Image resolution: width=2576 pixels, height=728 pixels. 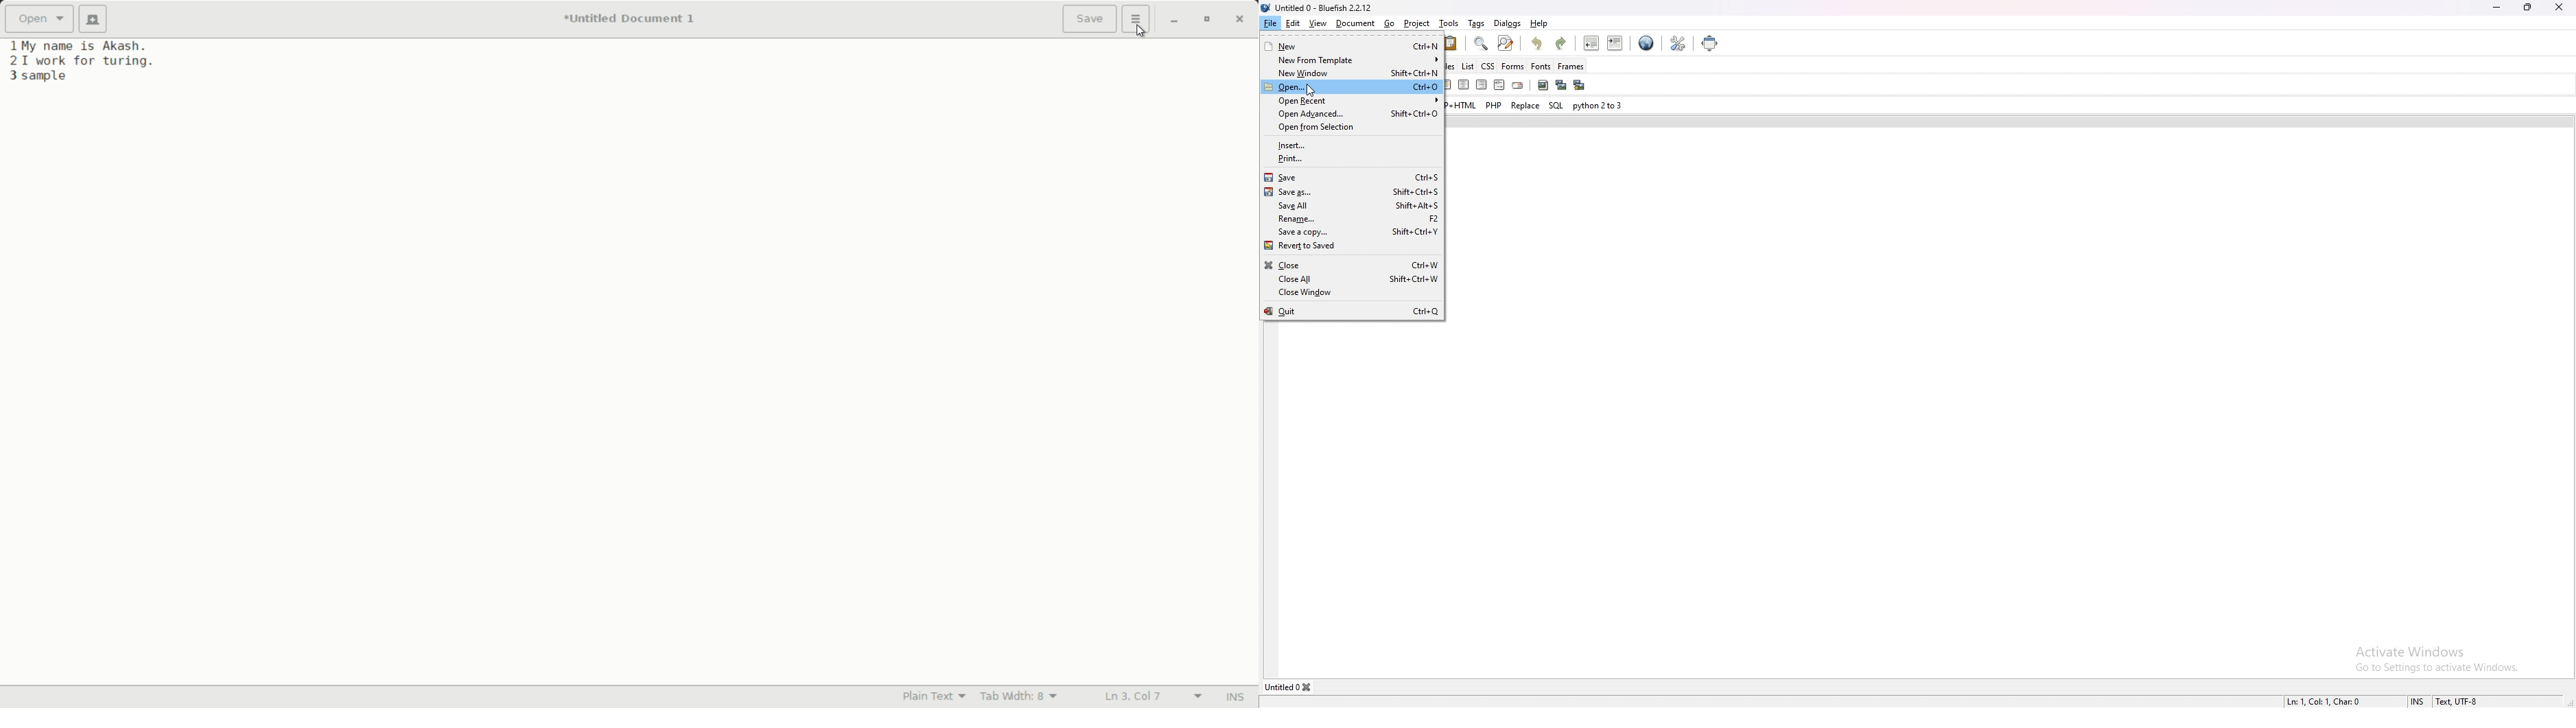 What do you see at coordinates (1415, 73) in the screenshot?
I see `Shift+Ctrl+N` at bounding box center [1415, 73].